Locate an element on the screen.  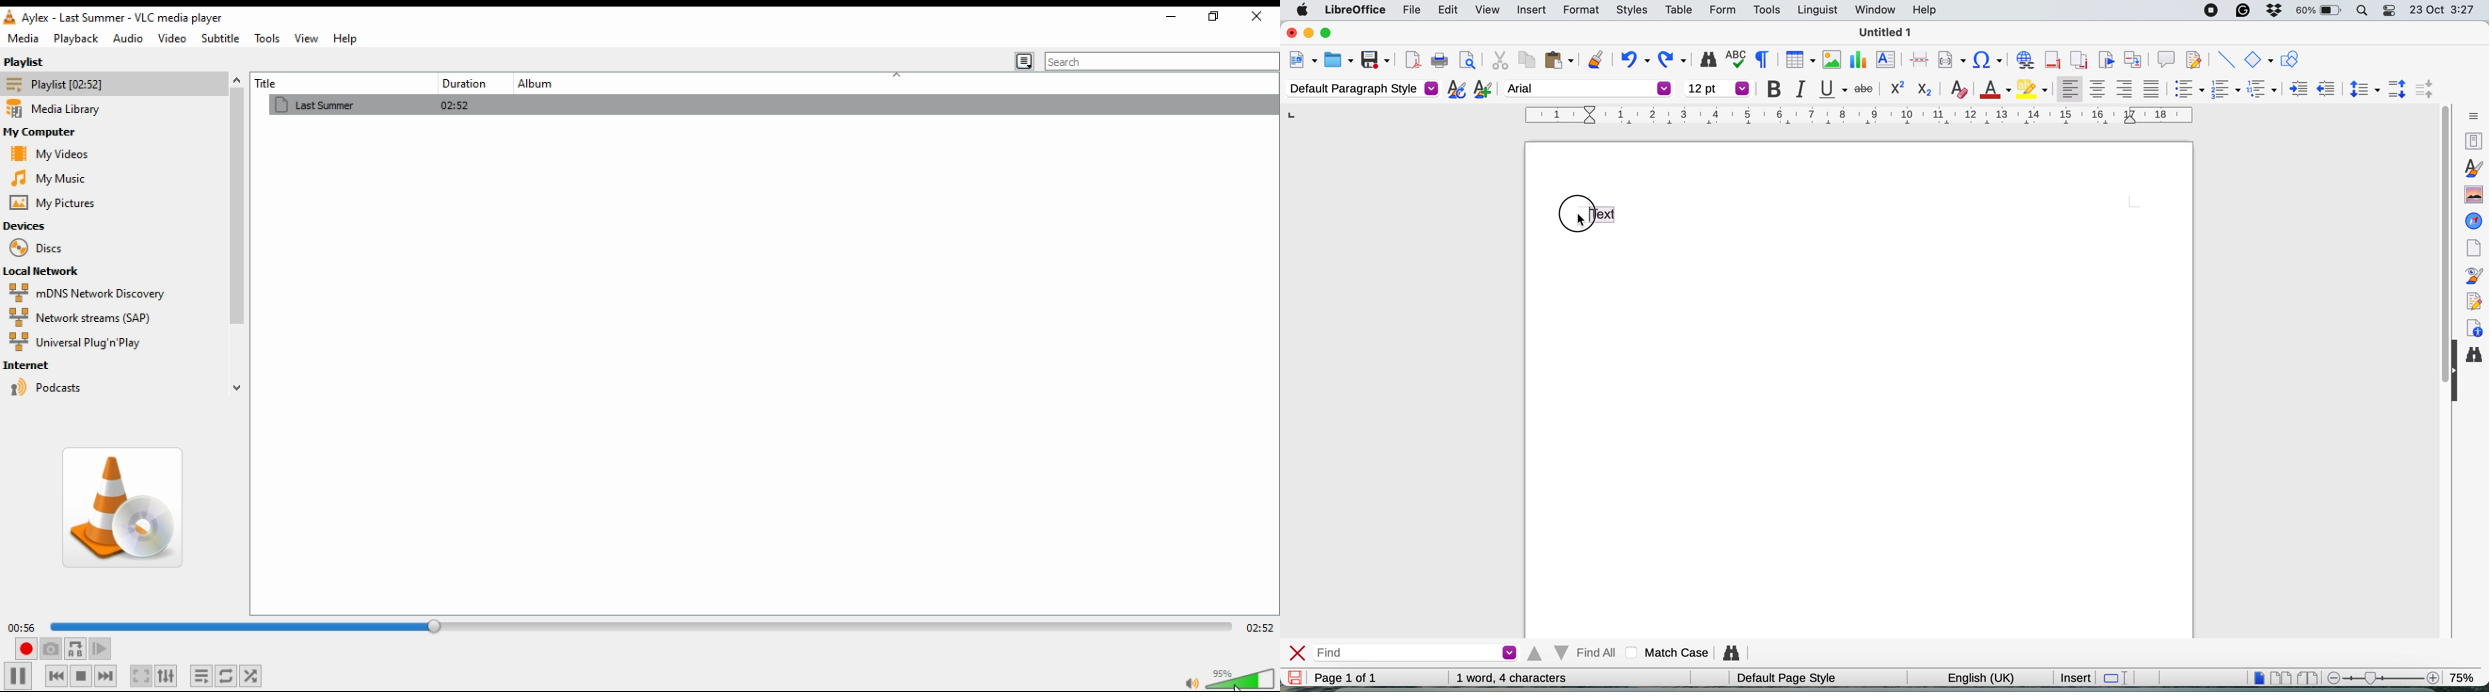
match case is located at coordinates (1665, 653).